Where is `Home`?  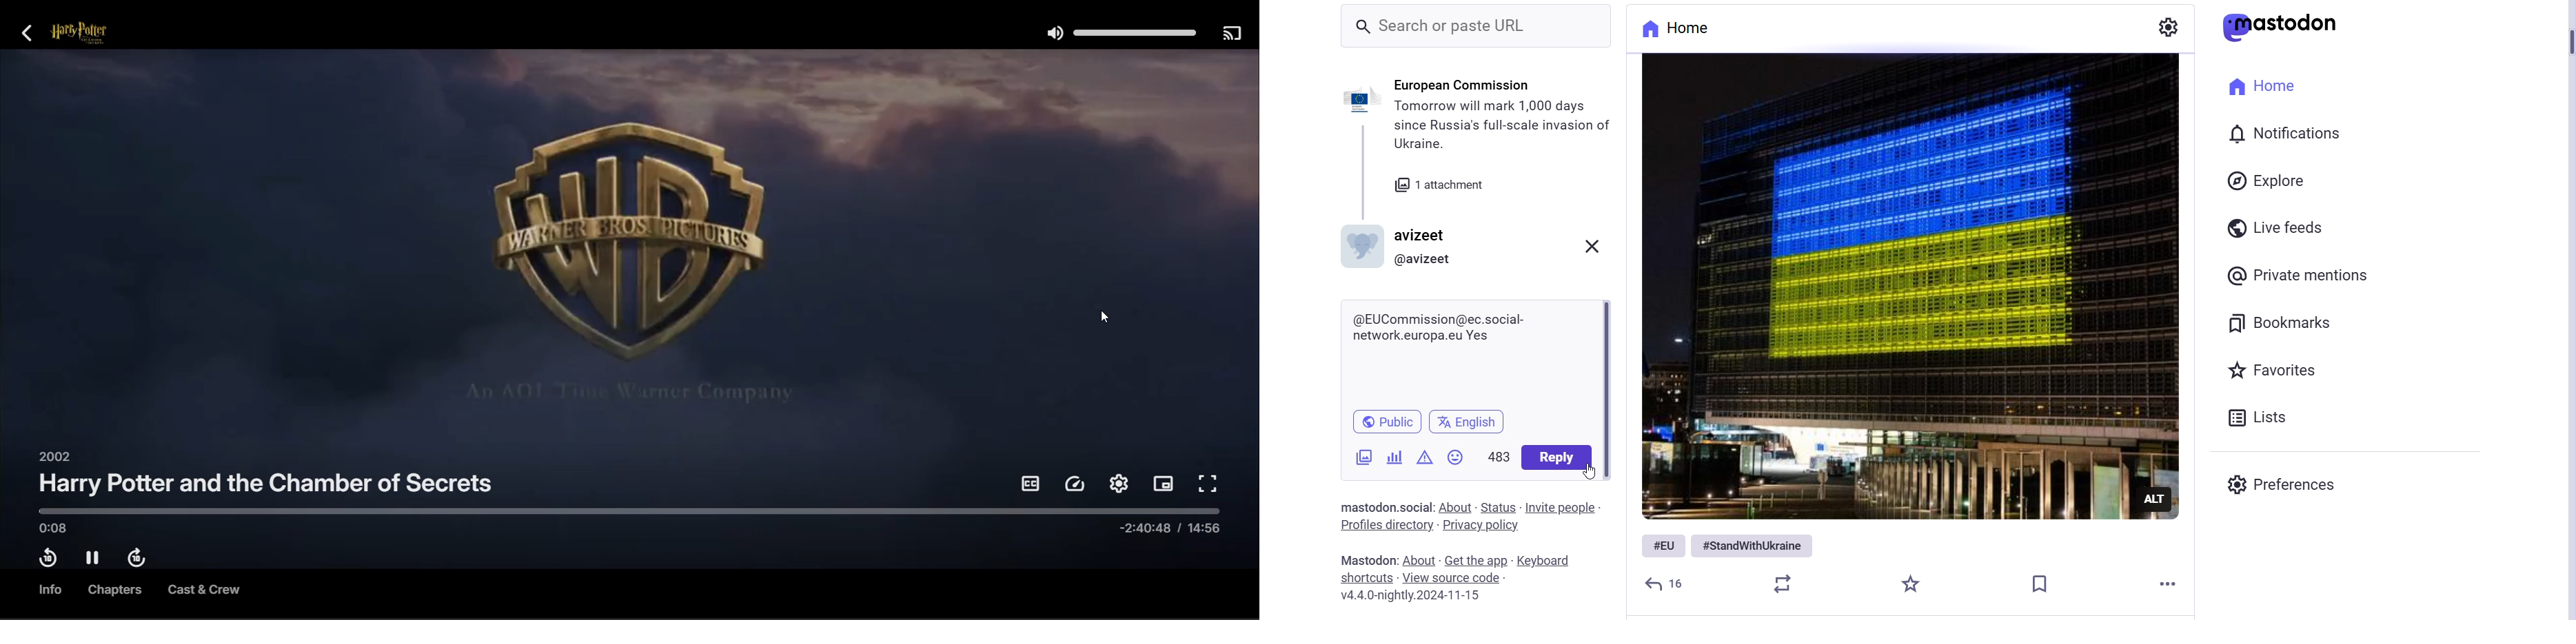
Home is located at coordinates (2266, 87).